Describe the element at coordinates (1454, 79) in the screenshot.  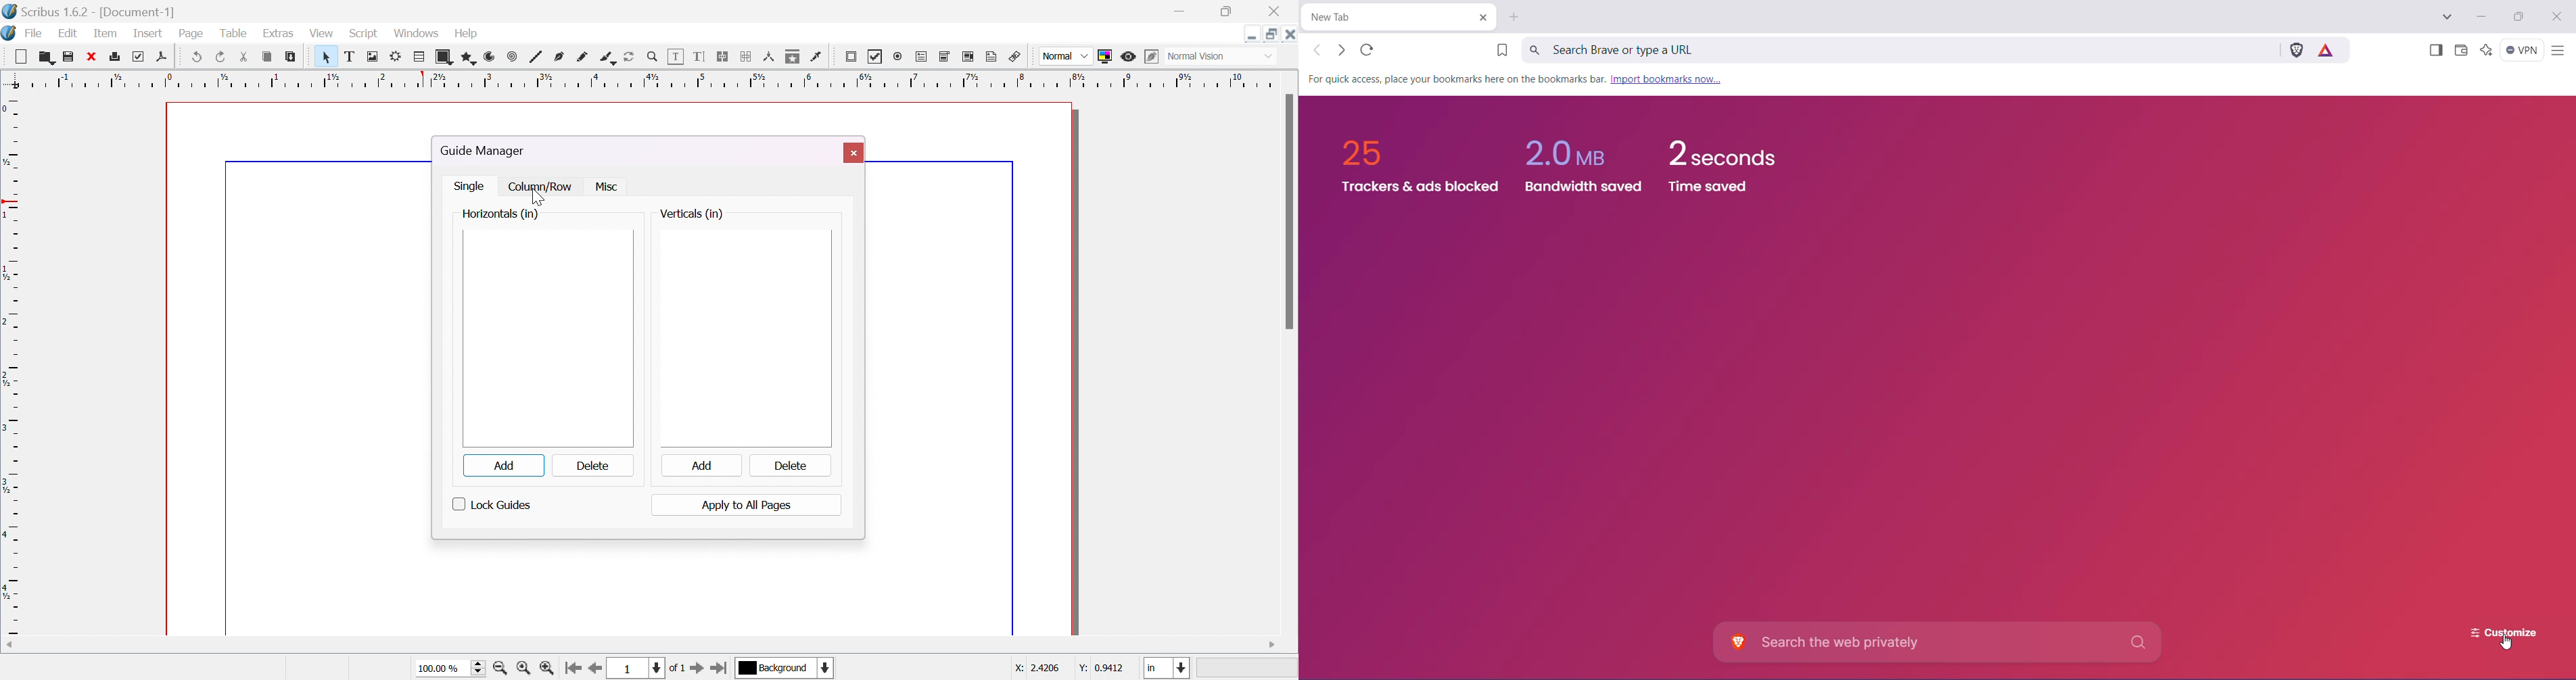
I see `For quick access, place your bookmarks here on the bookmarks bar` at that location.